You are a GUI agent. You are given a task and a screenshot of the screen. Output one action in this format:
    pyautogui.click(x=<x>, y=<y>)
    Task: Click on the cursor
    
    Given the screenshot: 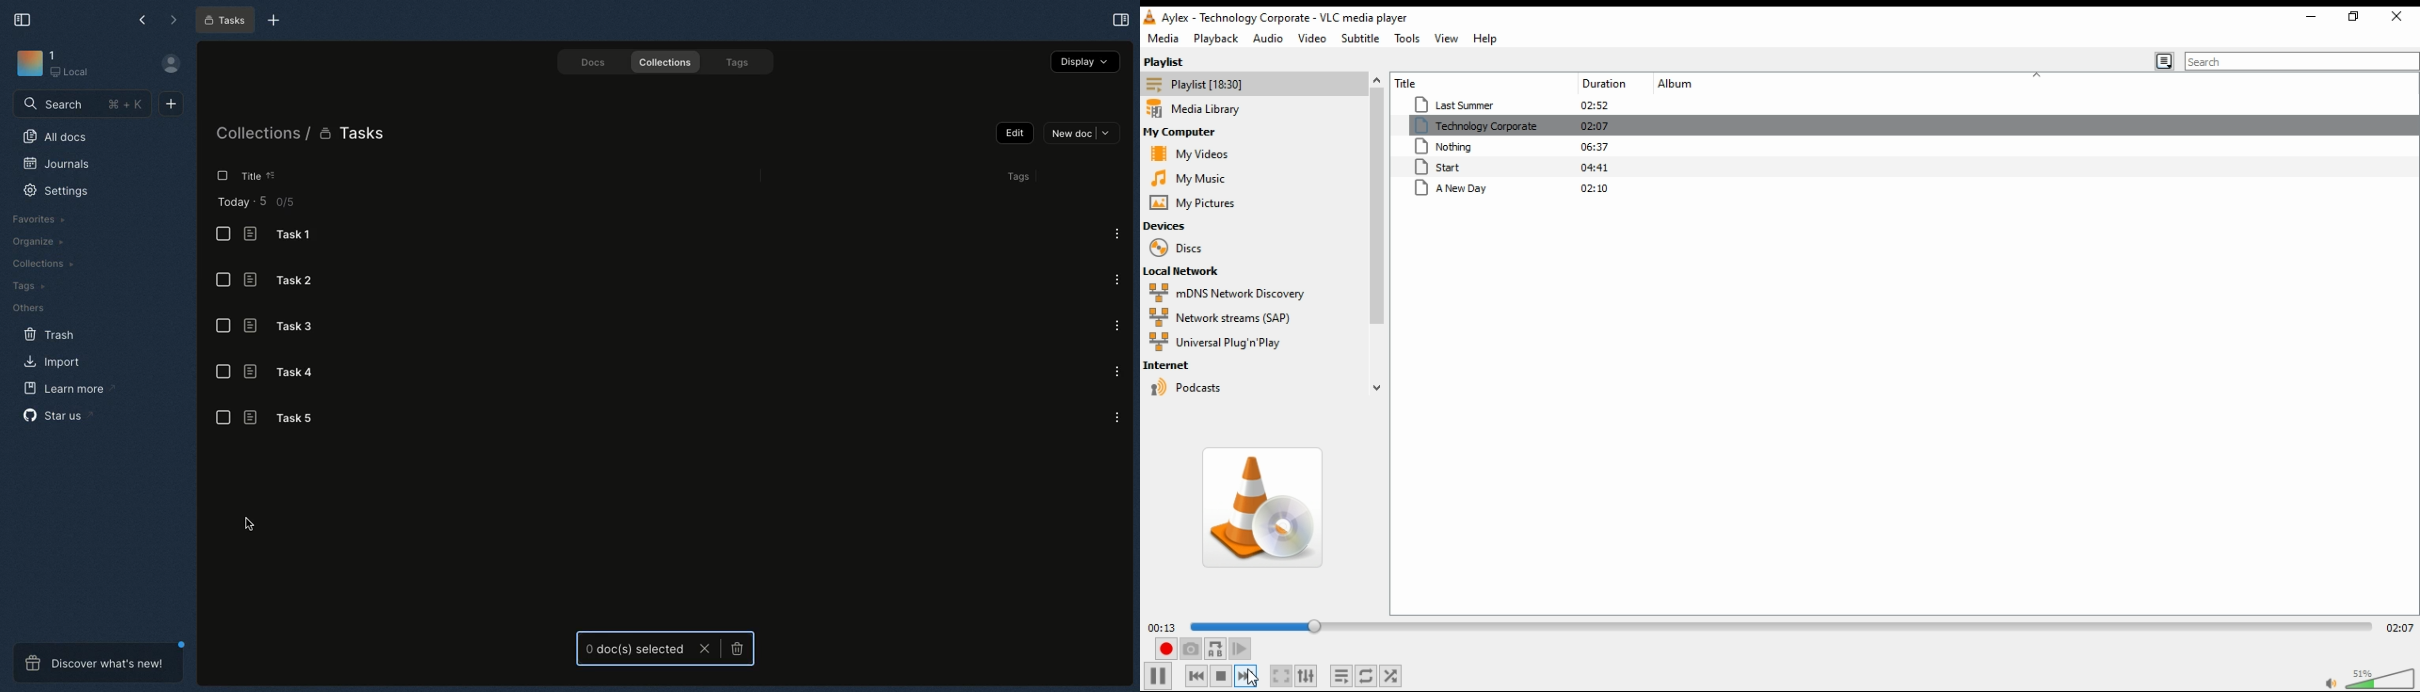 What is the action you would take?
    pyautogui.click(x=1251, y=675)
    